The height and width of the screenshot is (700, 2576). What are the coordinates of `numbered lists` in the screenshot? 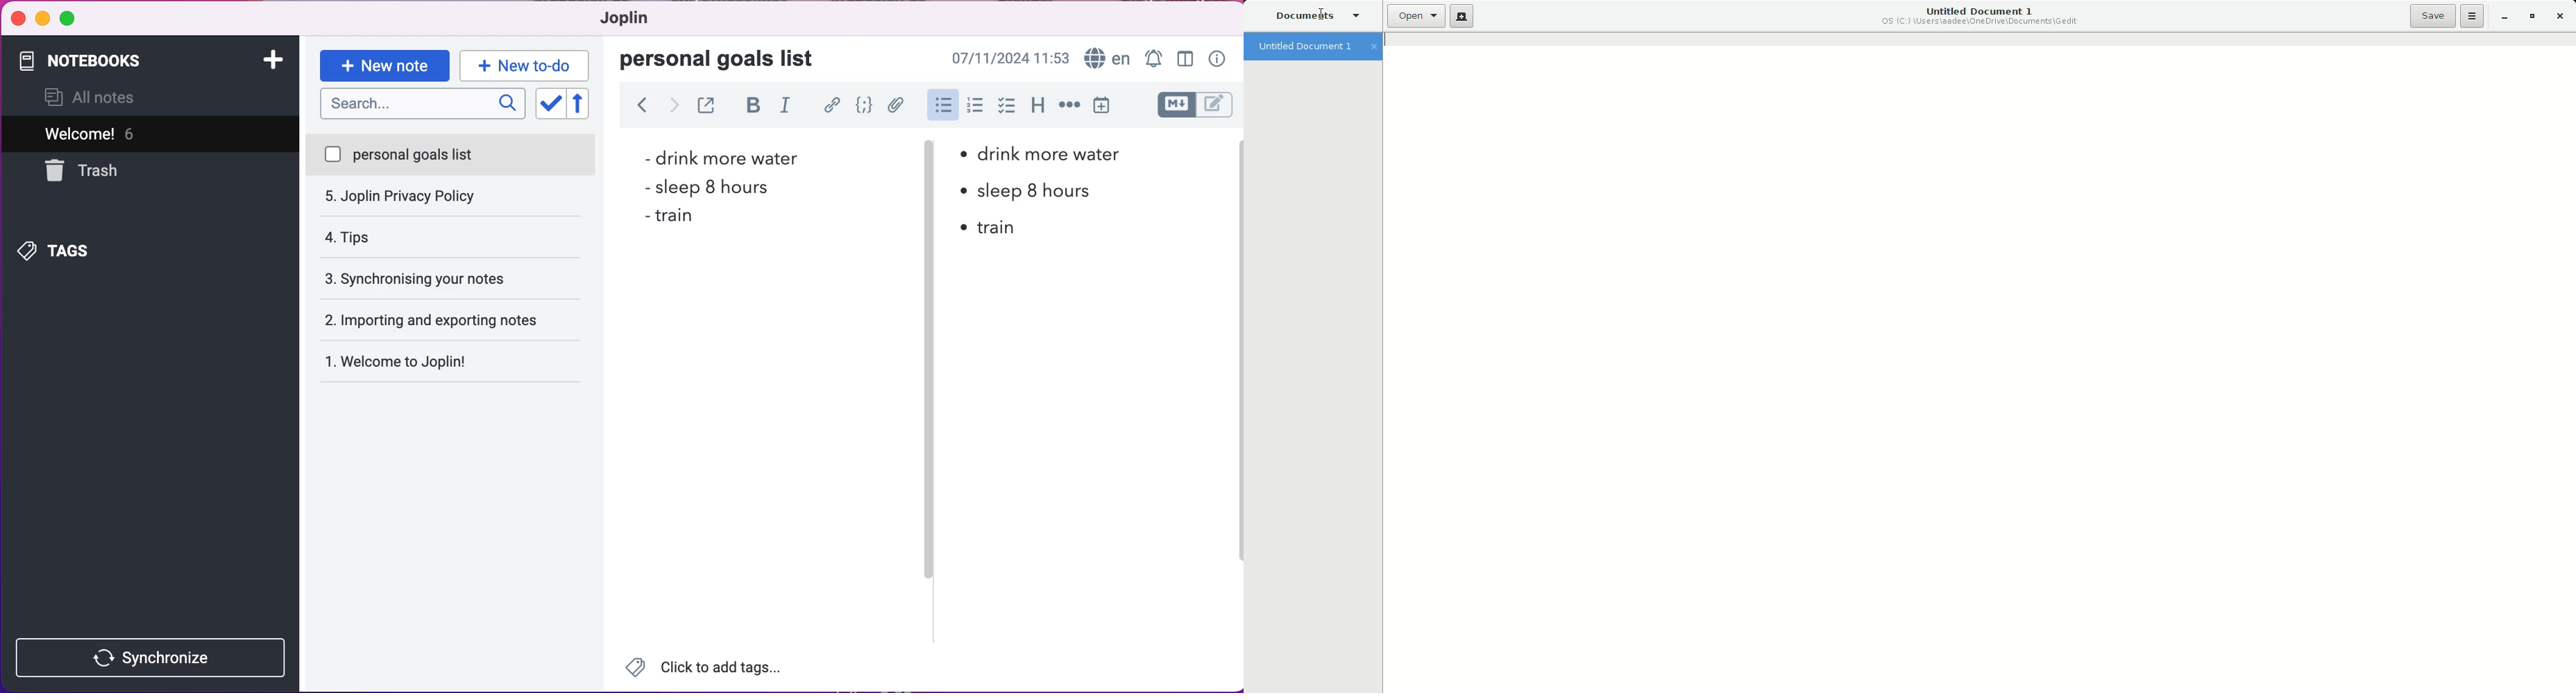 It's located at (975, 108).